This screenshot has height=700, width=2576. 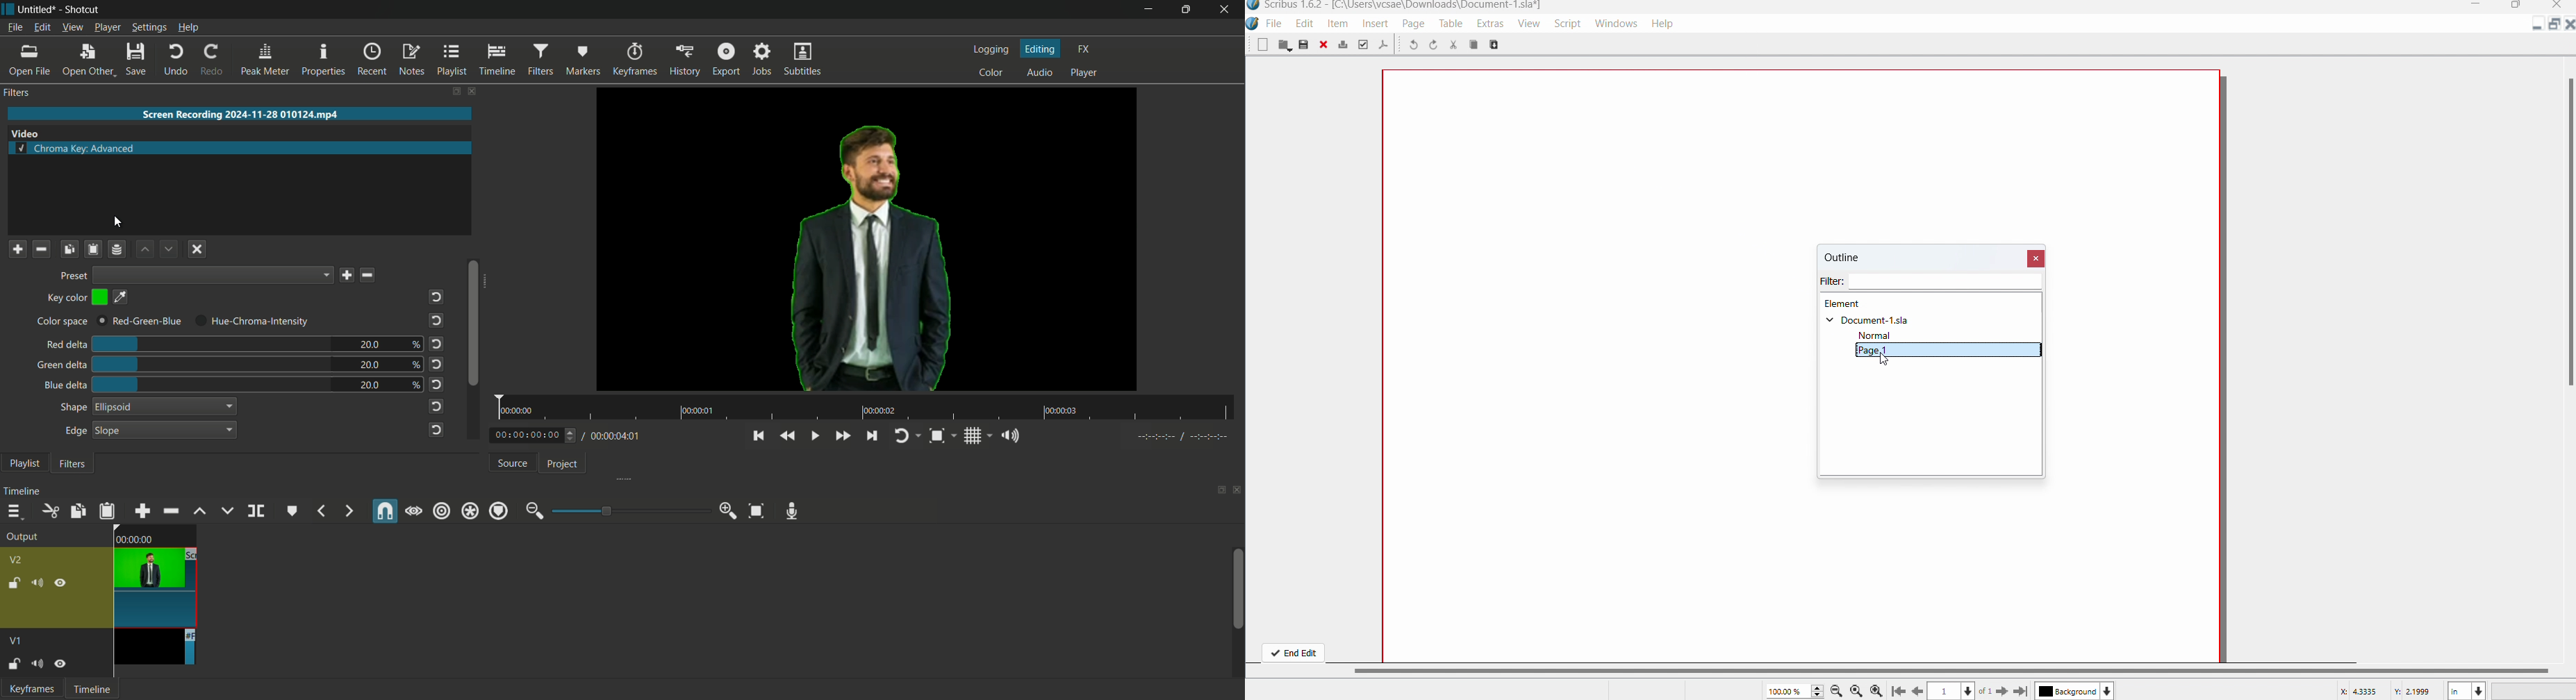 What do you see at coordinates (1344, 44) in the screenshot?
I see `print` at bounding box center [1344, 44].